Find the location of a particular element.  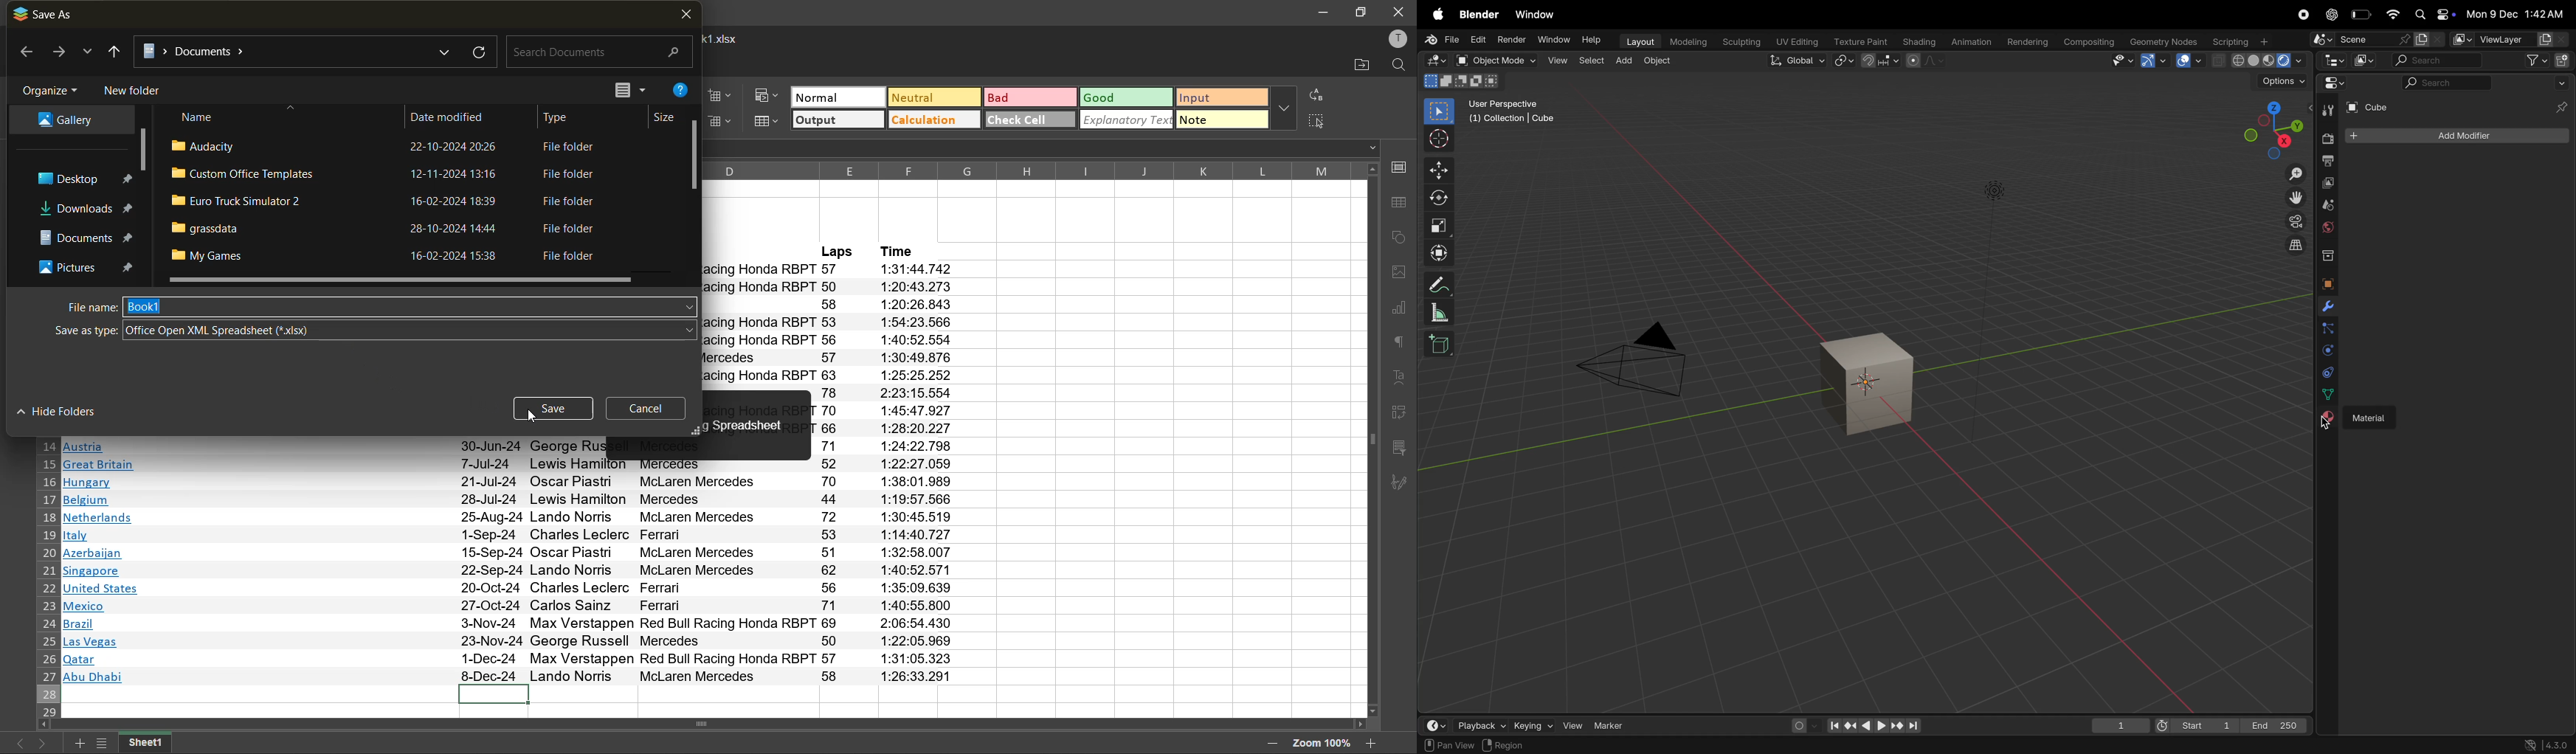

calculation is located at coordinates (933, 120).